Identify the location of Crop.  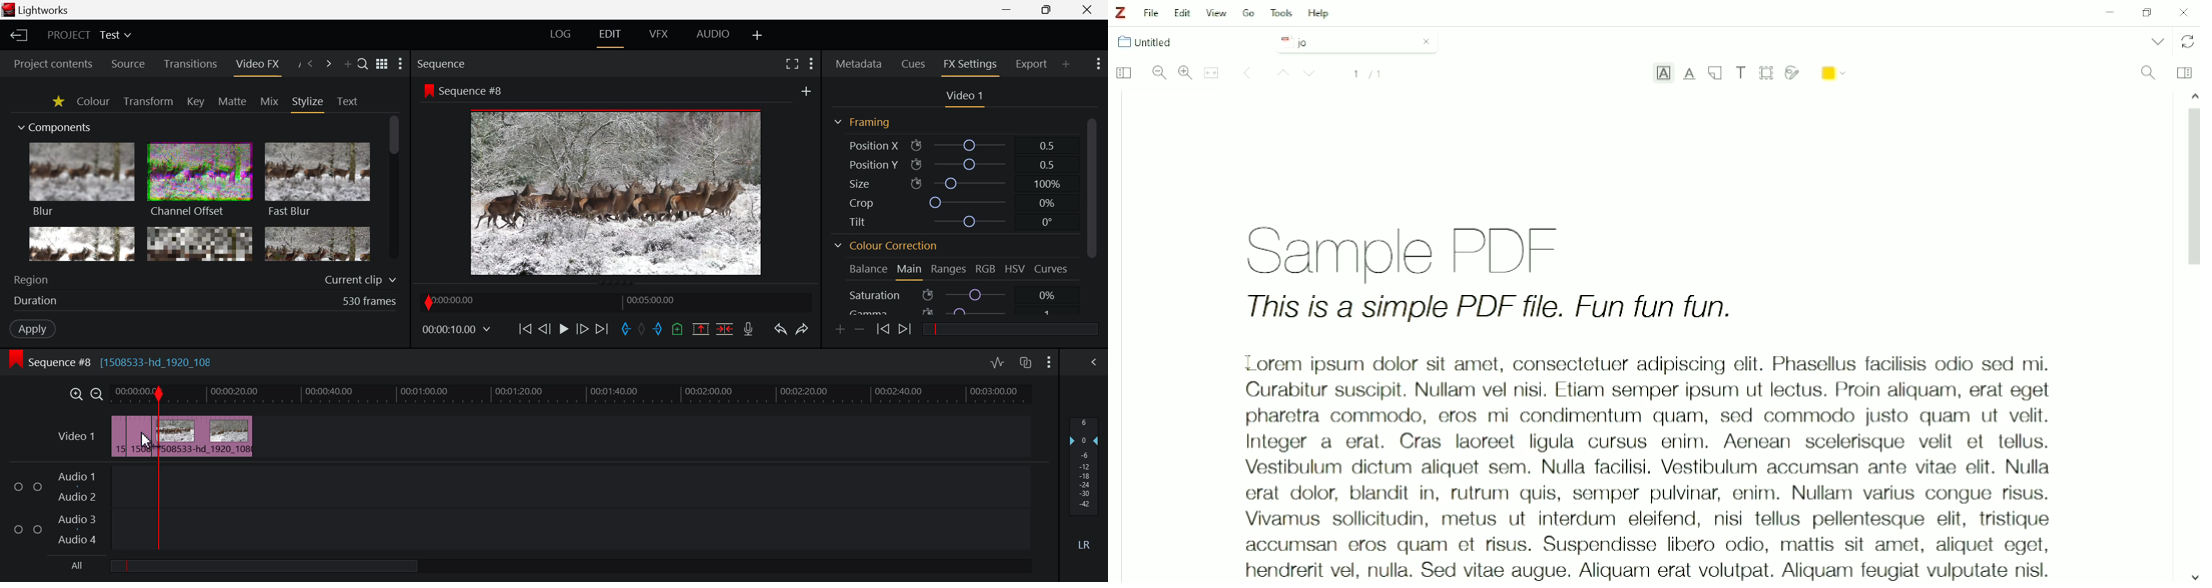
(953, 202).